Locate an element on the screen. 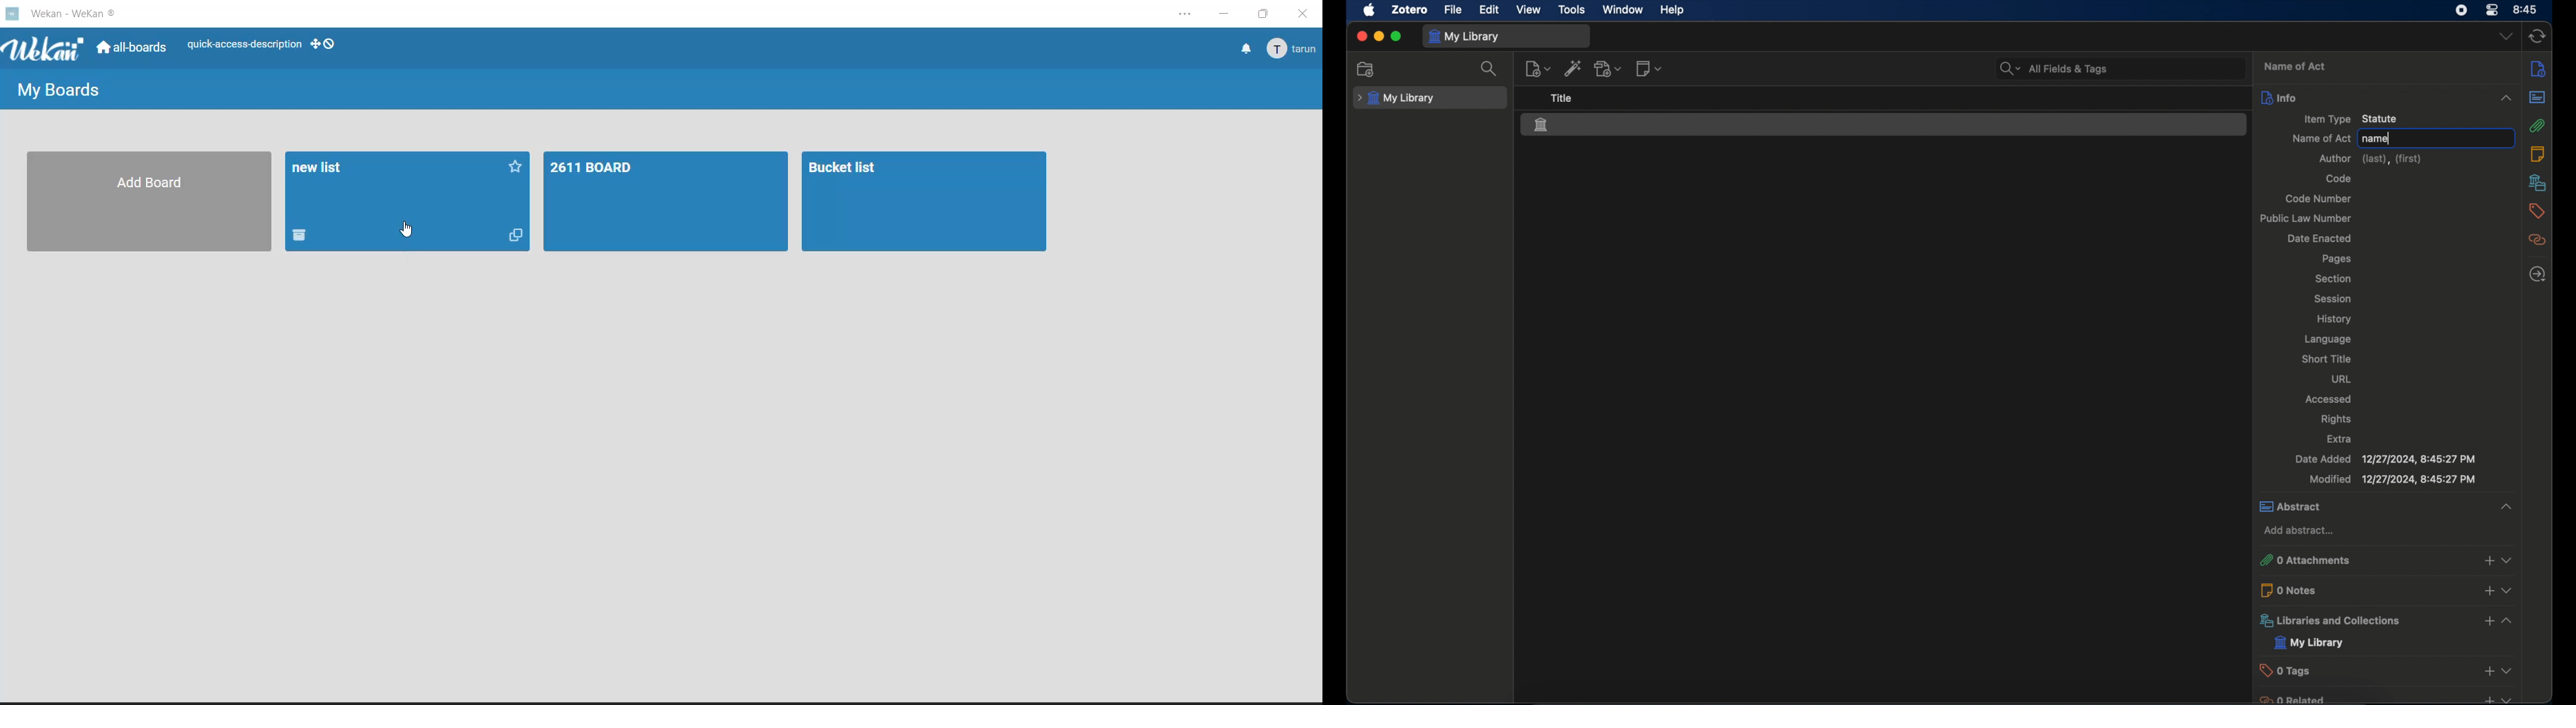  collapse is located at coordinates (2504, 509).